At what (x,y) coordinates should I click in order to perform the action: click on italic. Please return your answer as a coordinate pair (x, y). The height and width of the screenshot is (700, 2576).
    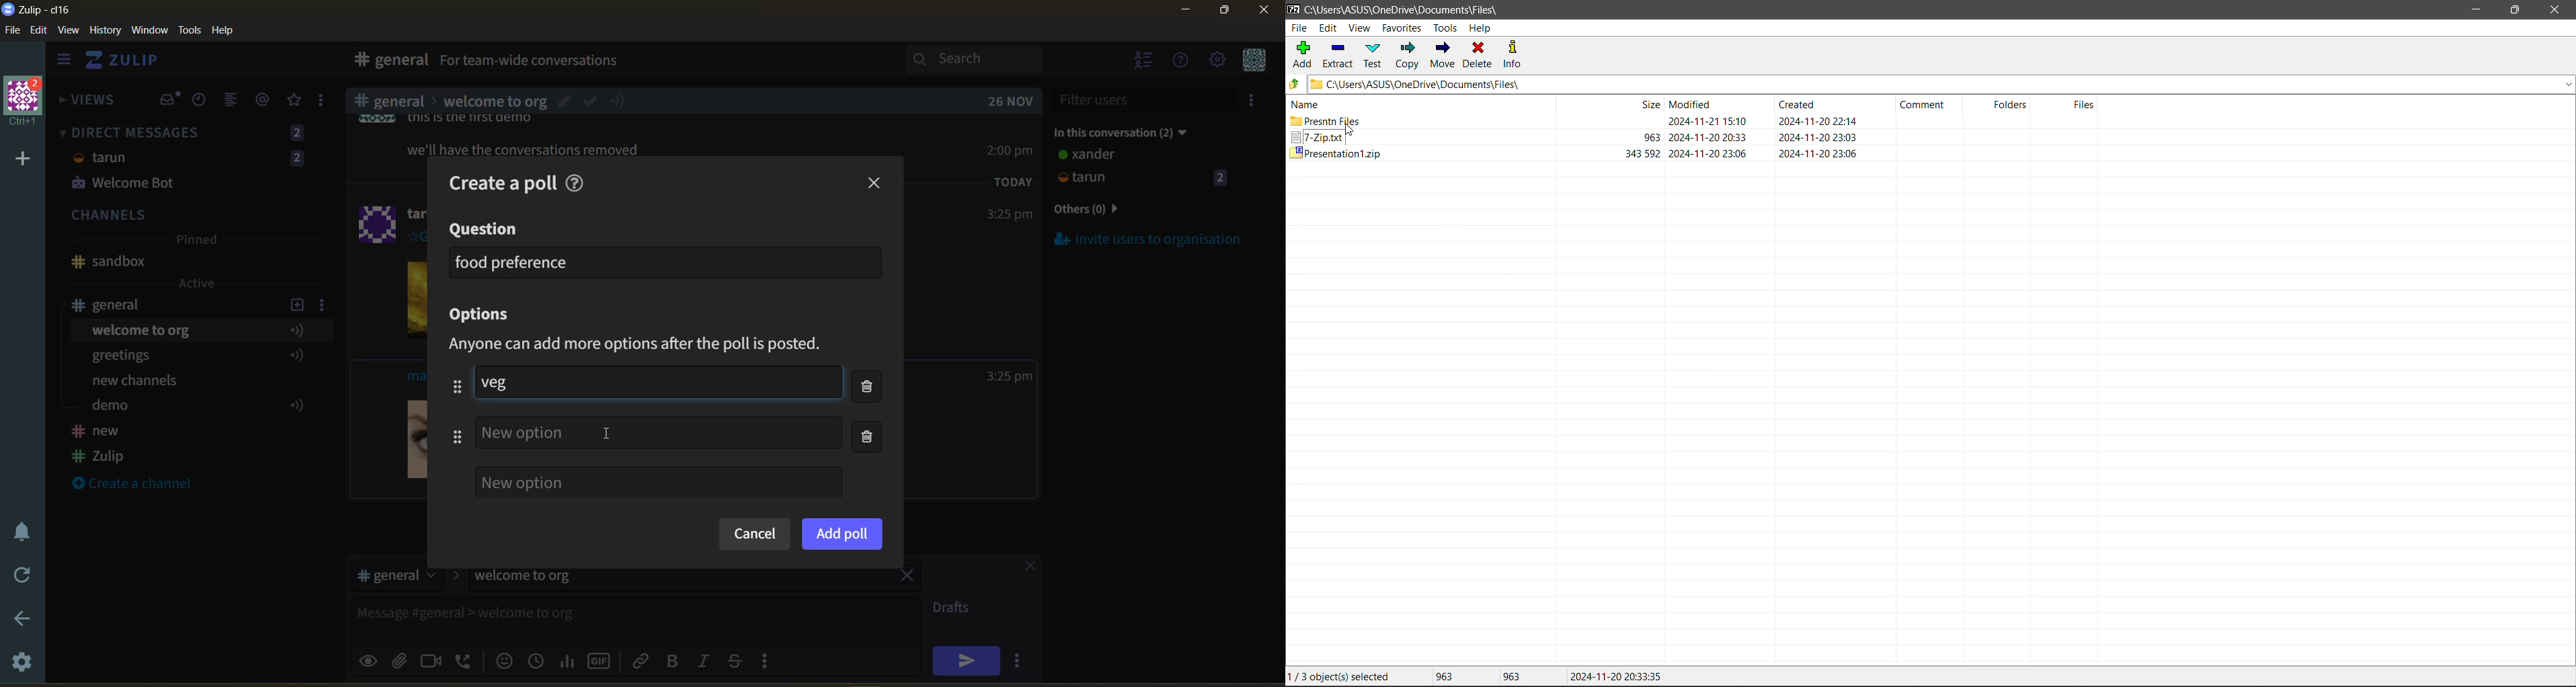
    Looking at the image, I should click on (706, 662).